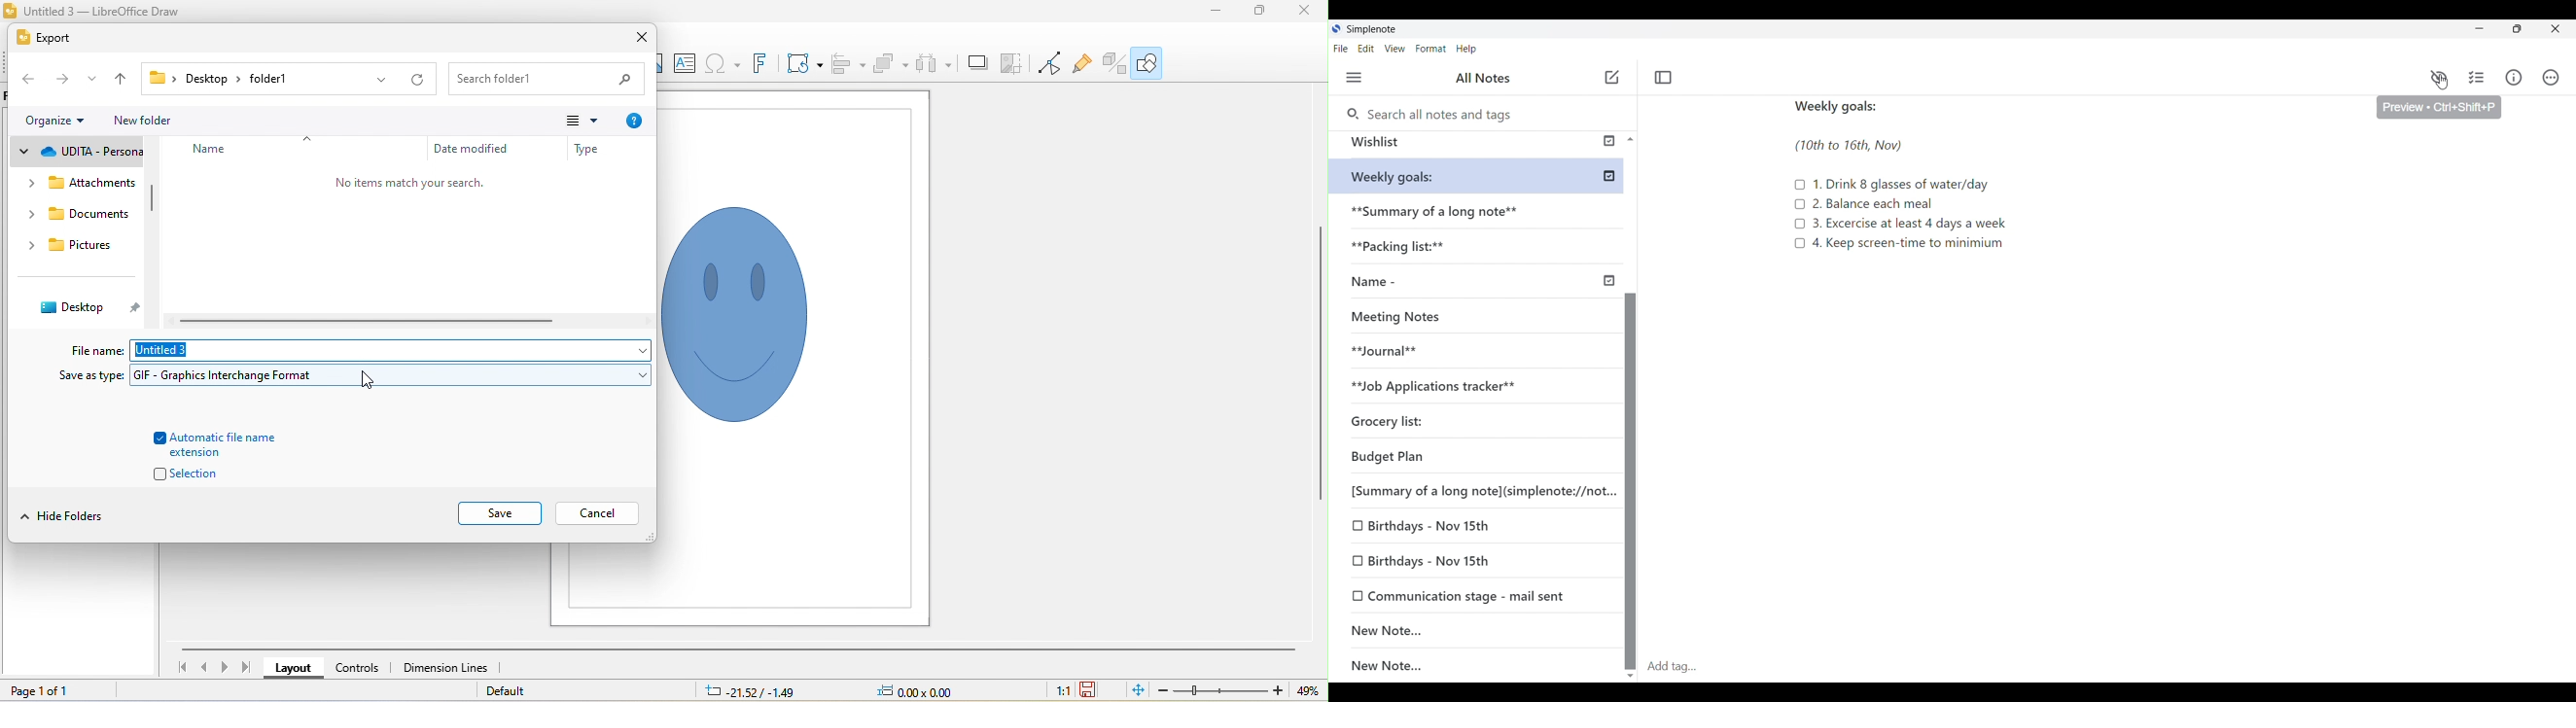 Image resolution: width=2576 pixels, height=728 pixels. Describe the element at coordinates (1147, 62) in the screenshot. I see `show draw functions` at that location.